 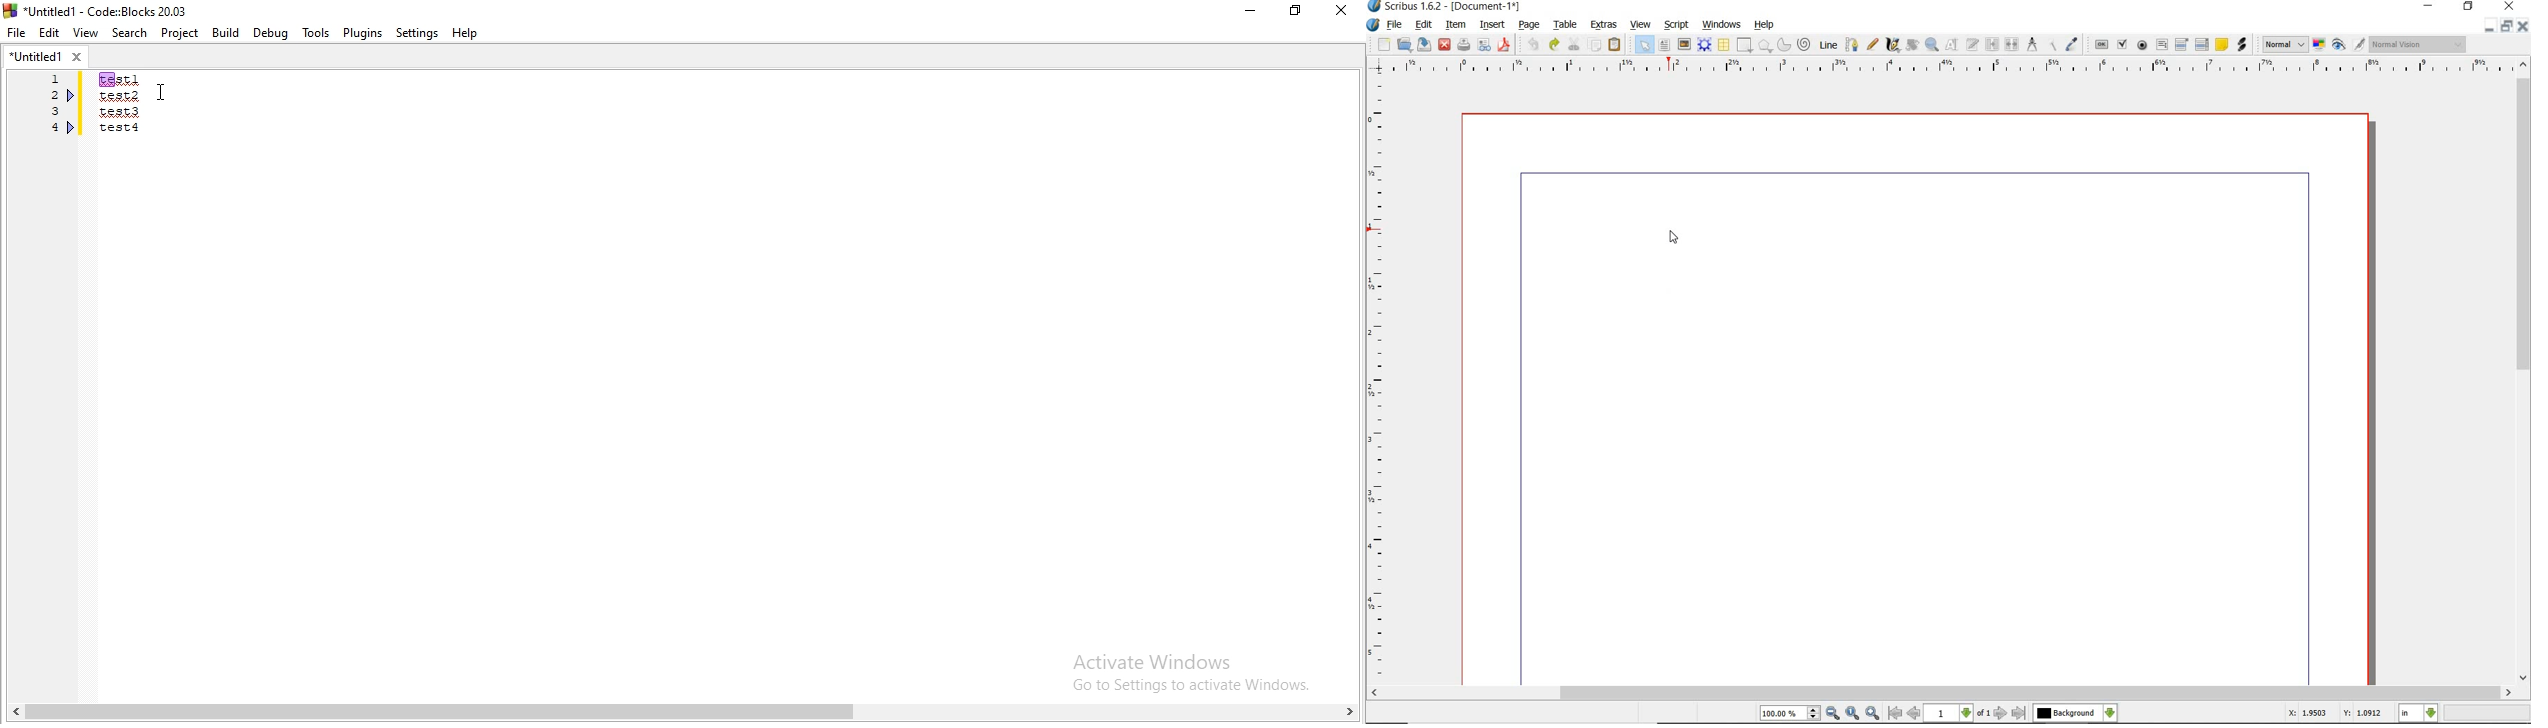 What do you see at coordinates (1931, 45) in the screenshot?
I see `zoom in or out` at bounding box center [1931, 45].